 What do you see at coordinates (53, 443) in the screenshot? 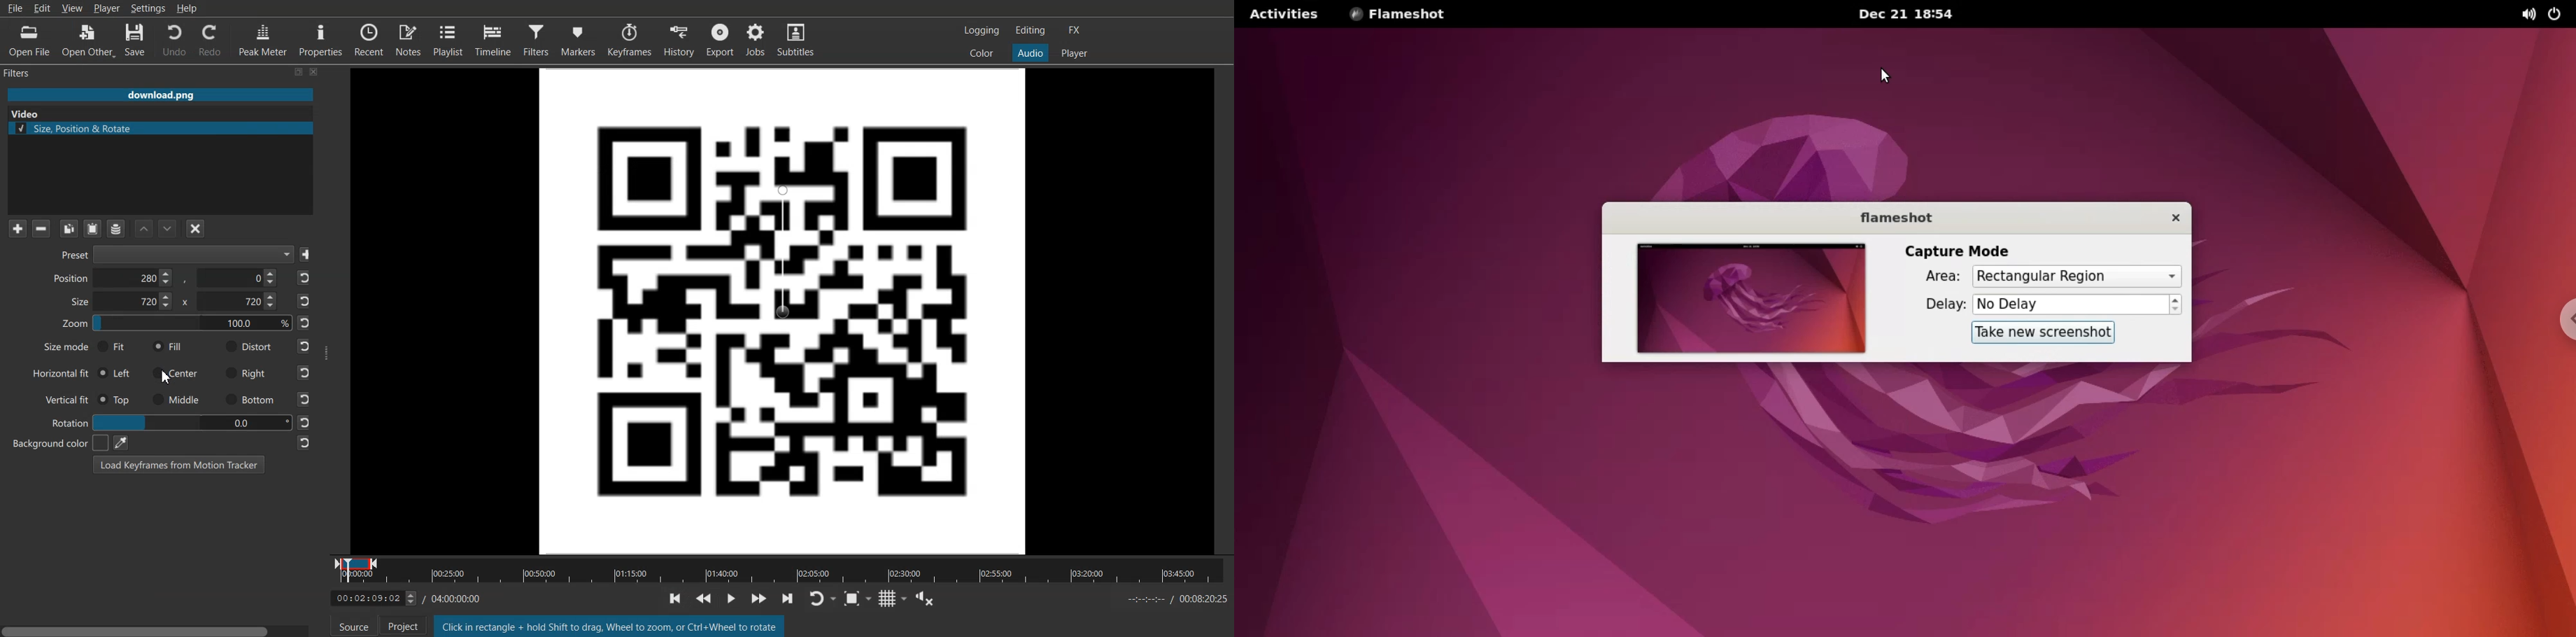
I see `Background color` at bounding box center [53, 443].